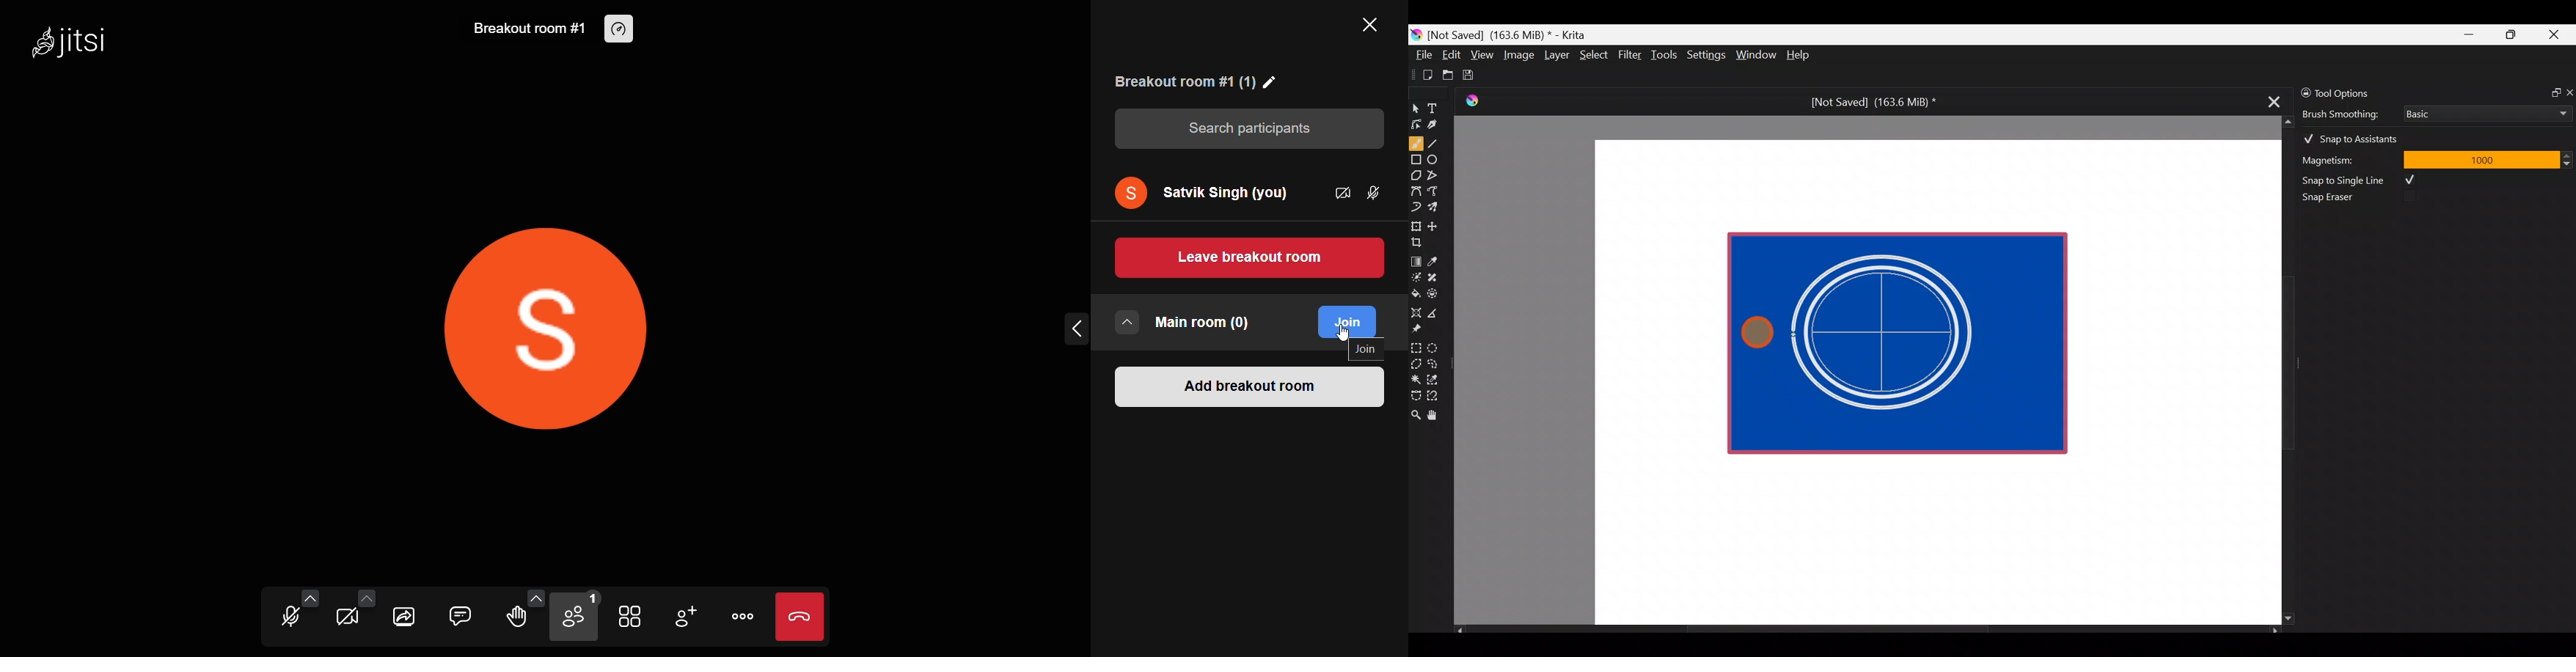  I want to click on Similar color selection tool, so click(1434, 378).